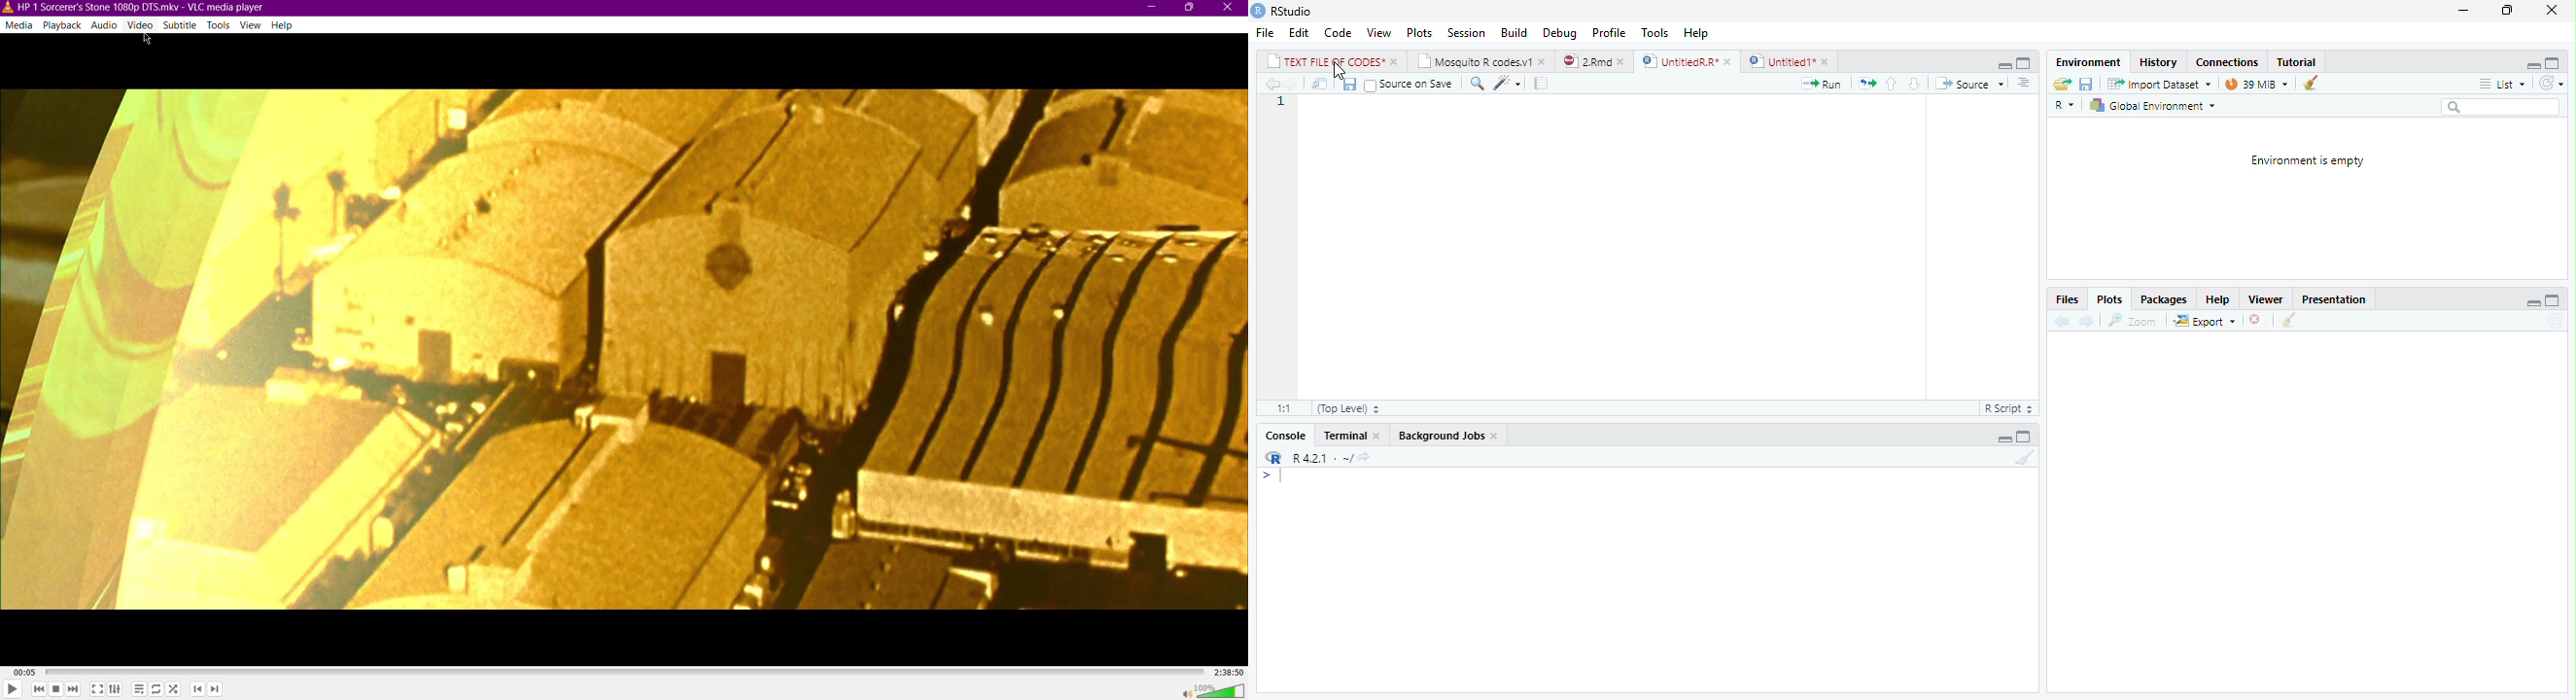  What do you see at coordinates (2009, 406) in the screenshot?
I see `R Script` at bounding box center [2009, 406].